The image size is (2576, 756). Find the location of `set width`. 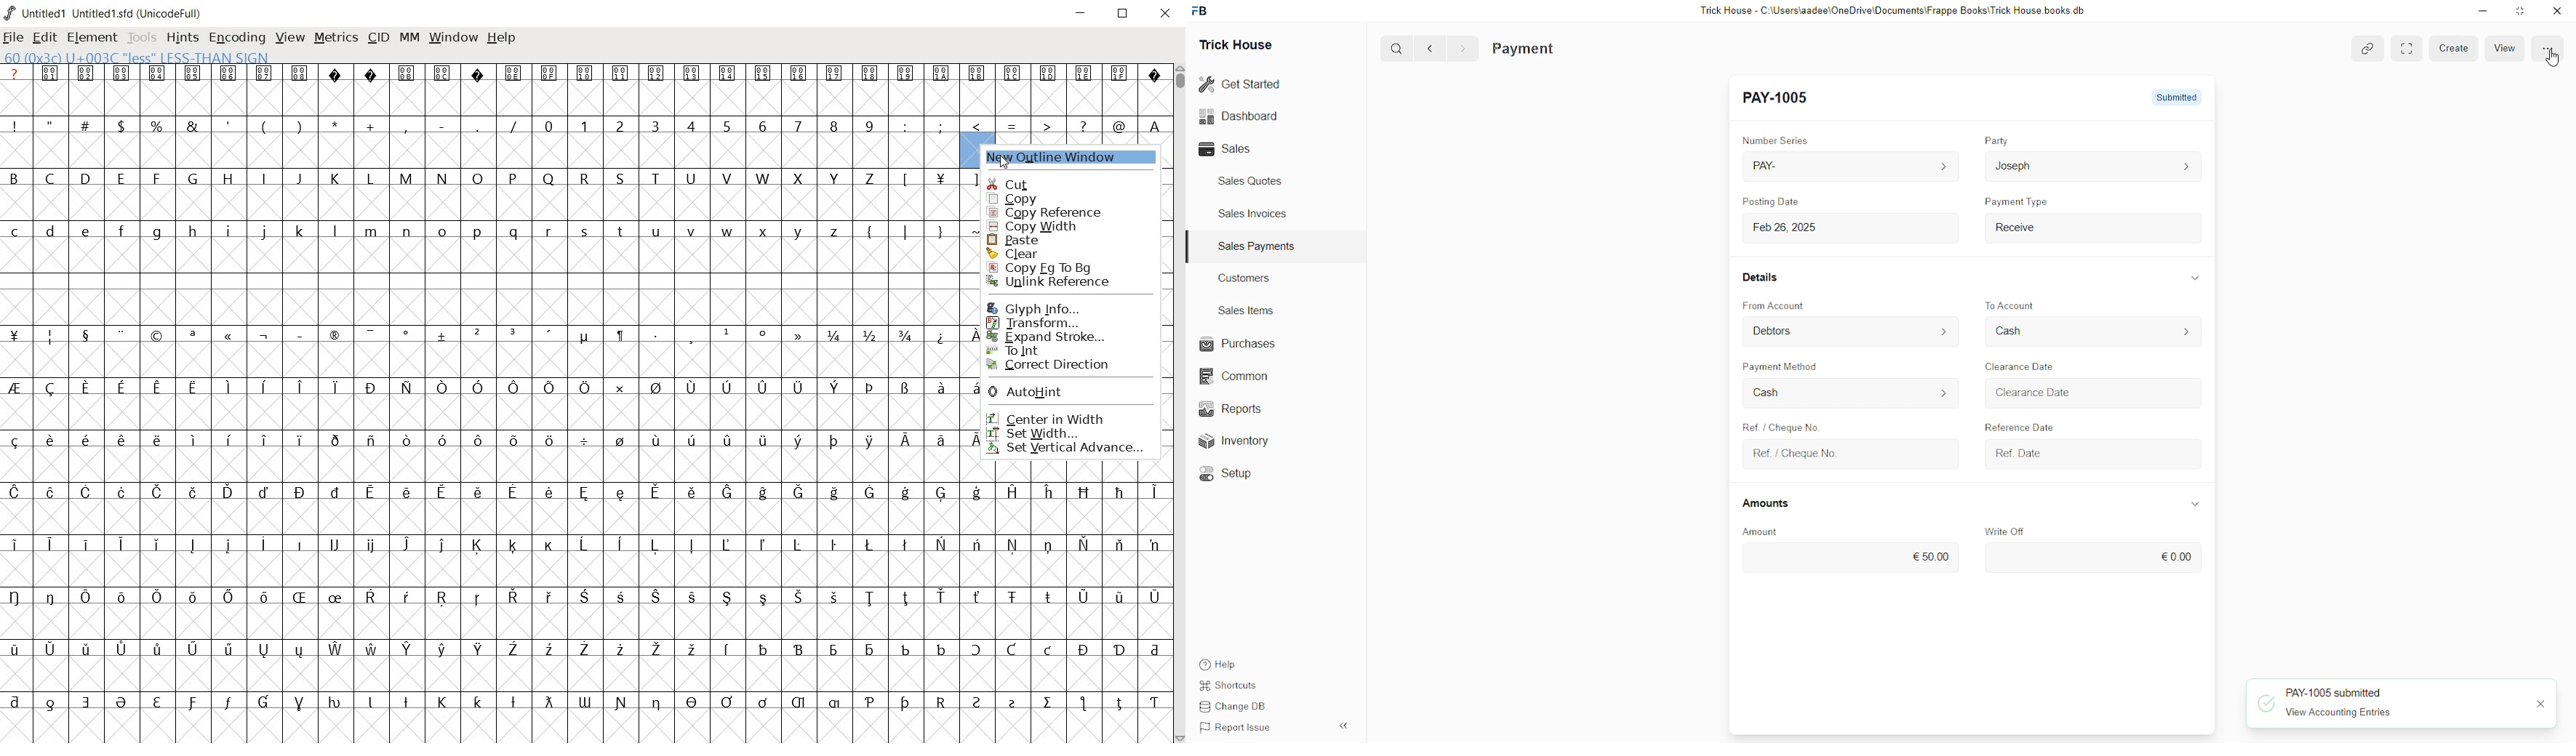

set width is located at coordinates (1063, 432).